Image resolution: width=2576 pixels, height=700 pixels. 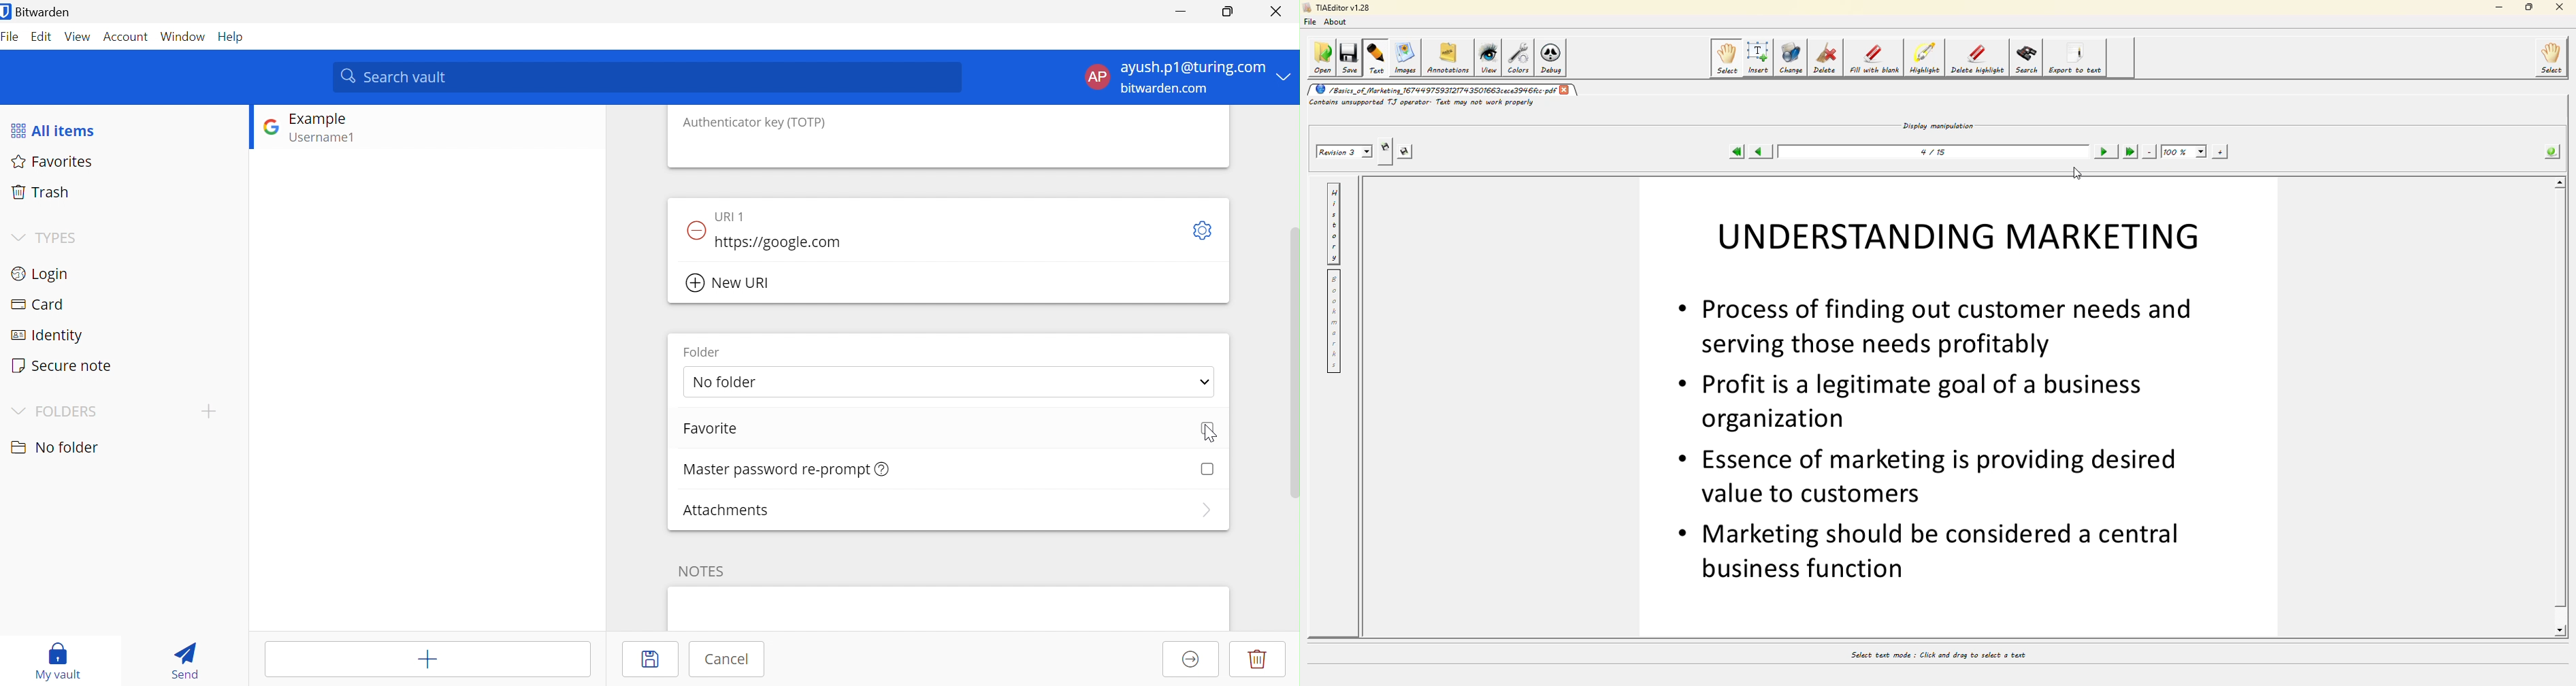 What do you see at coordinates (339, 130) in the screenshot?
I see `GOOGLE LOGIN ENTRY` at bounding box center [339, 130].